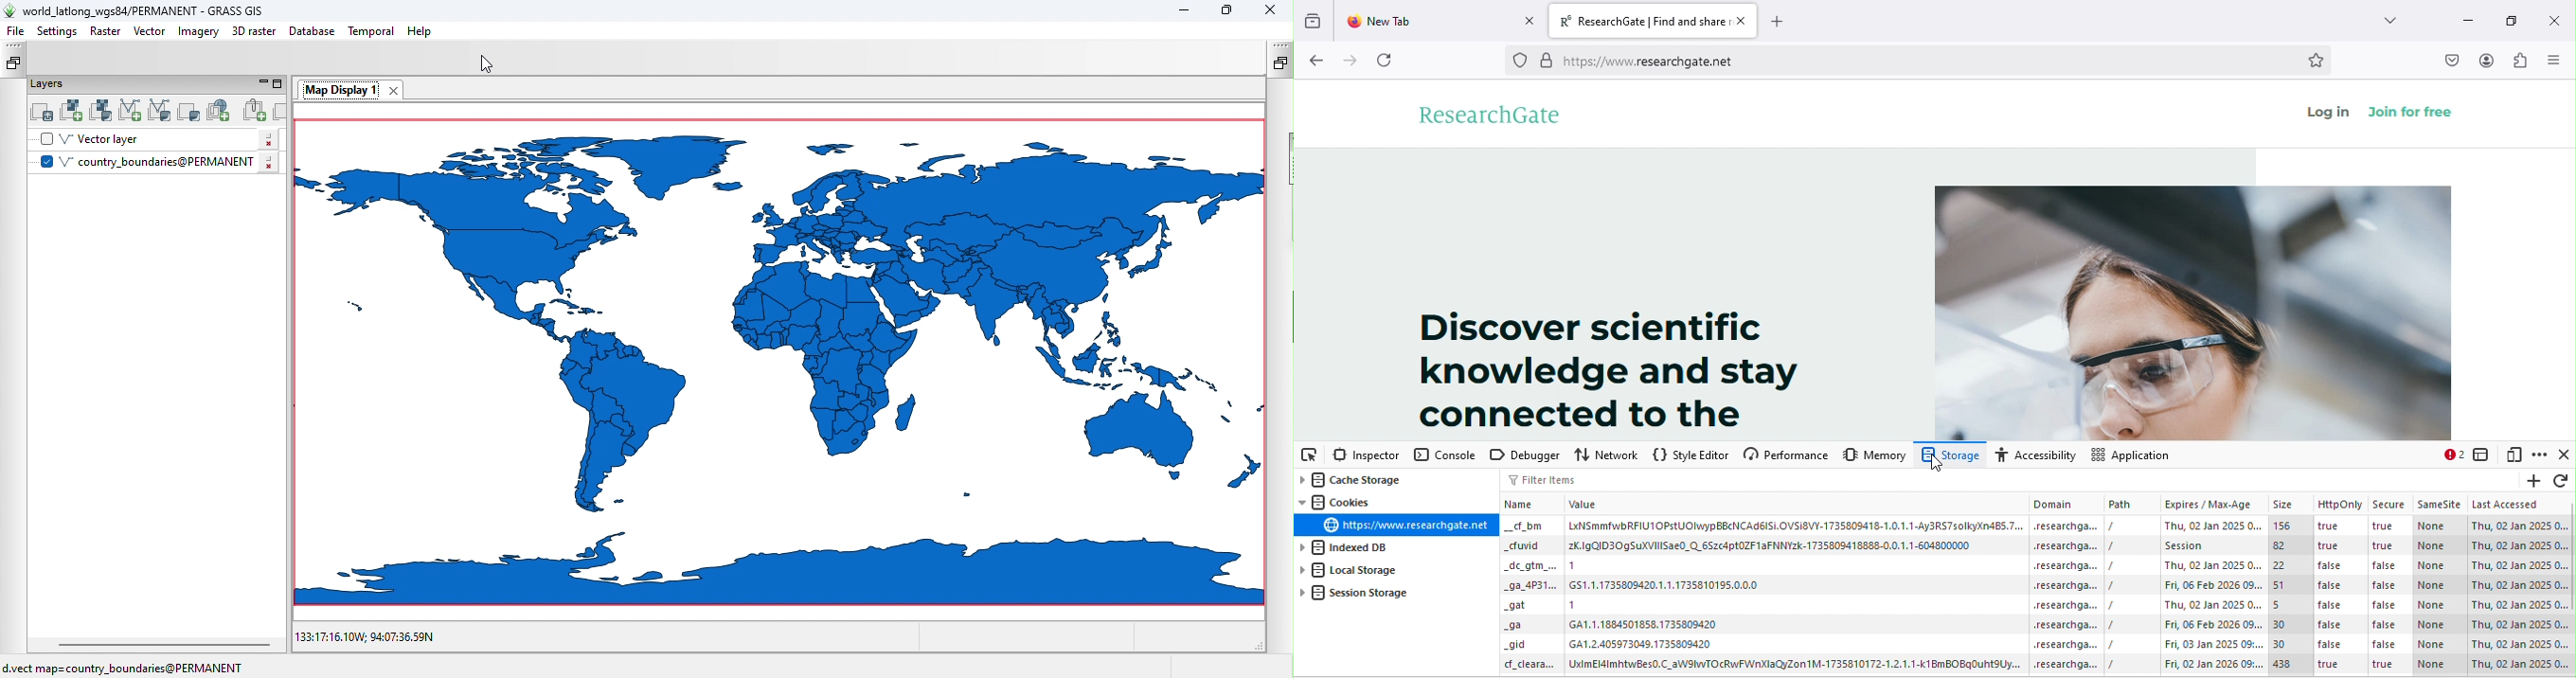  I want to click on none, so click(2433, 547).